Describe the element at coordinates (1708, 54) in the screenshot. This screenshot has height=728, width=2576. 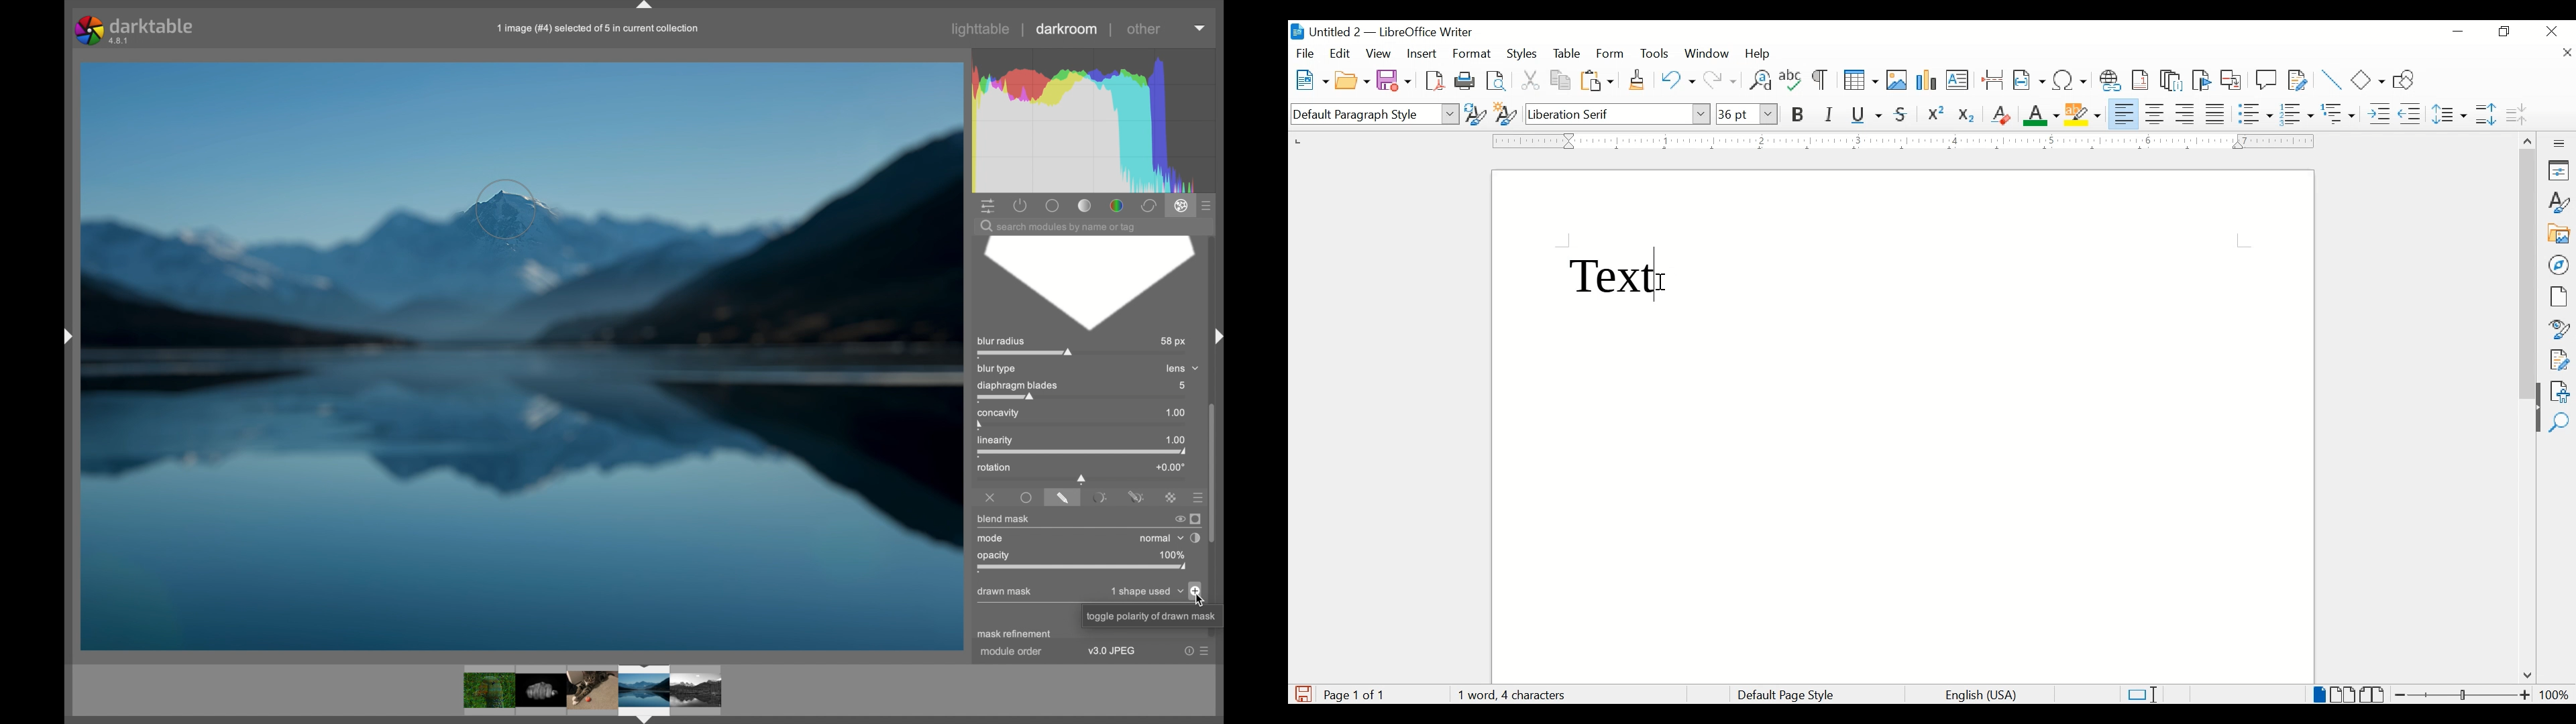
I see `window` at that location.